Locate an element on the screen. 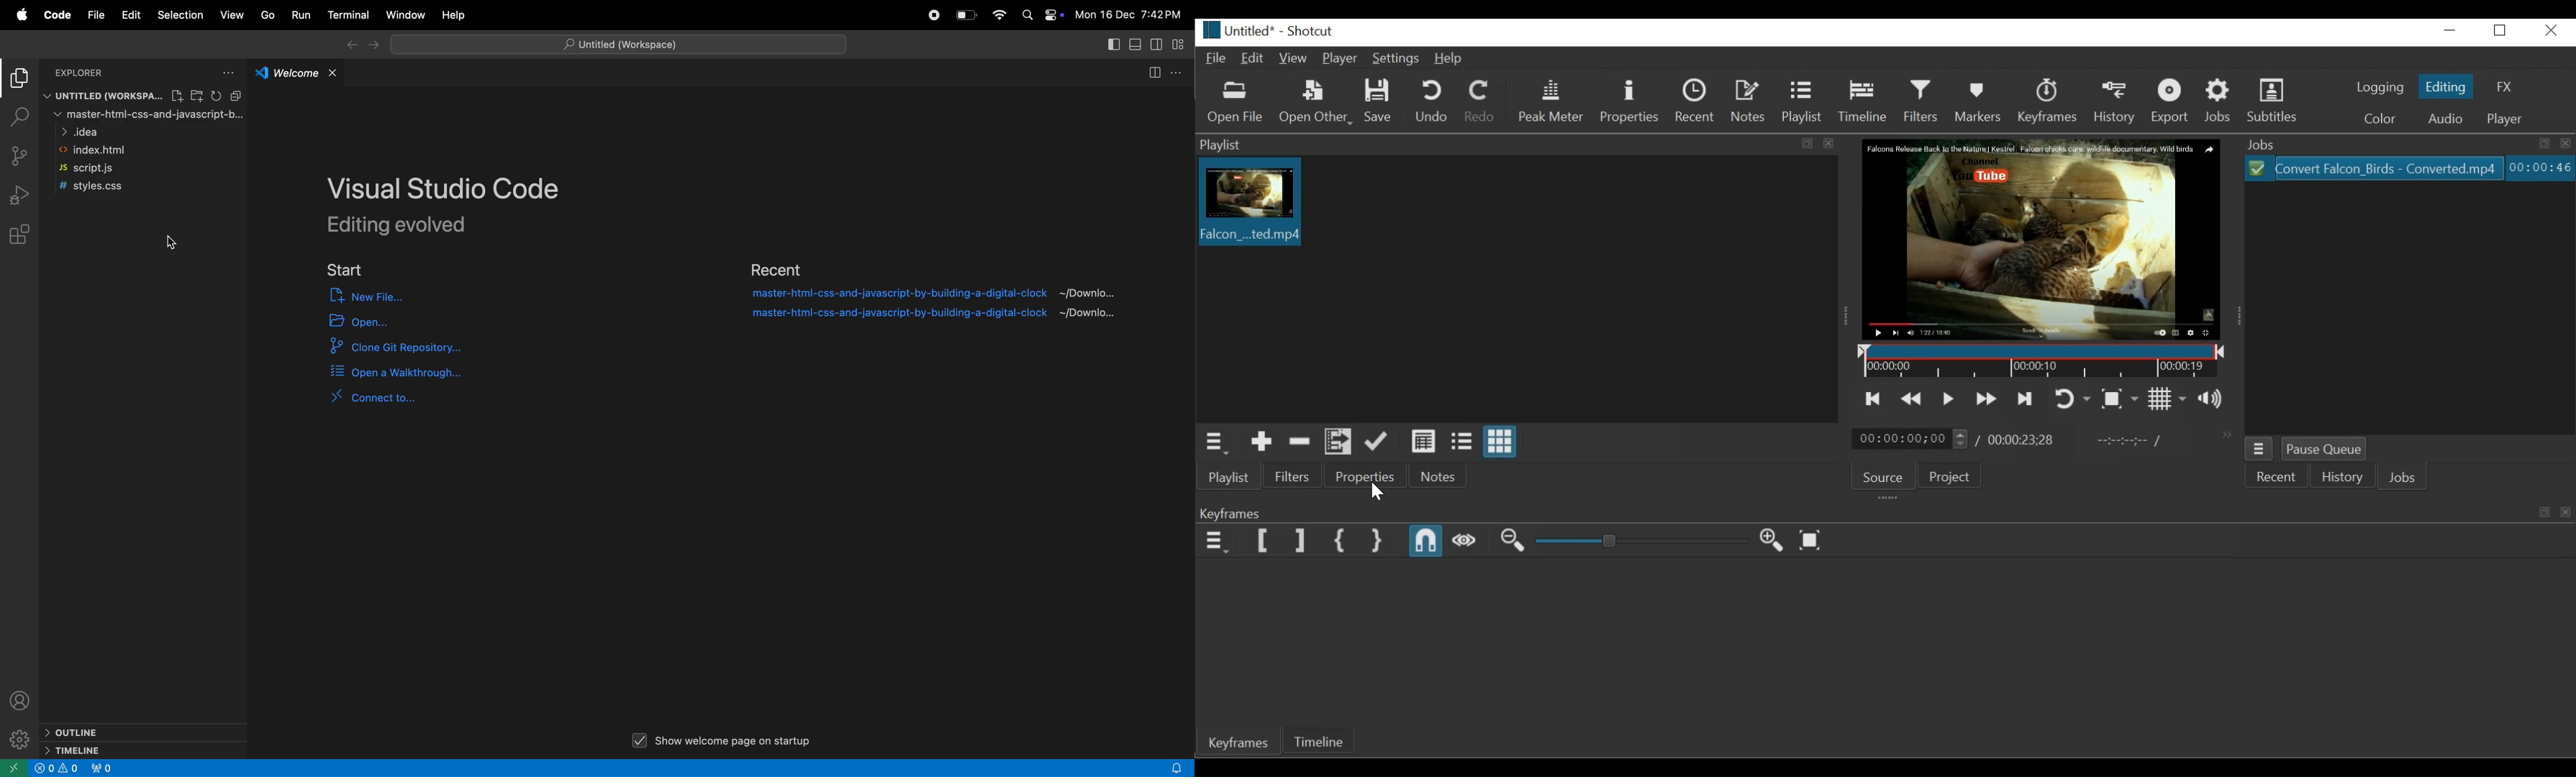 The height and width of the screenshot is (784, 2576). Peak Meter is located at coordinates (1548, 102).